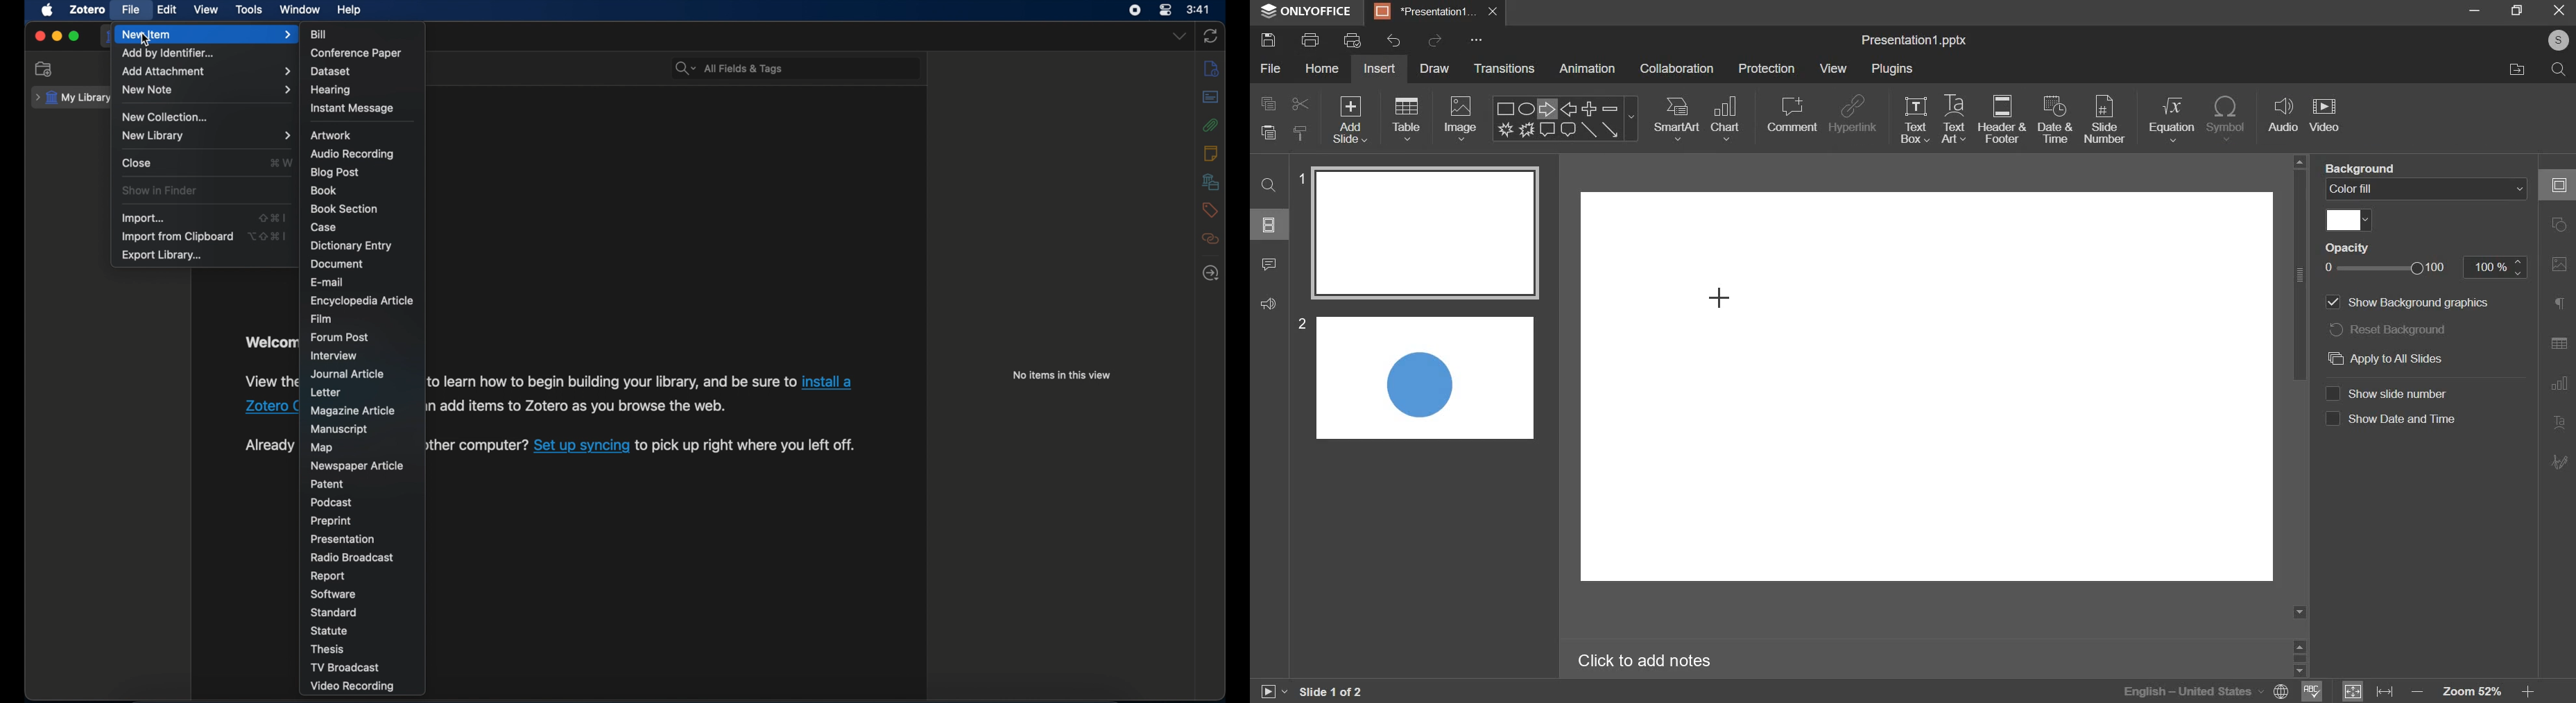 The image size is (2576, 728). Describe the element at coordinates (302, 10) in the screenshot. I see `window` at that location.